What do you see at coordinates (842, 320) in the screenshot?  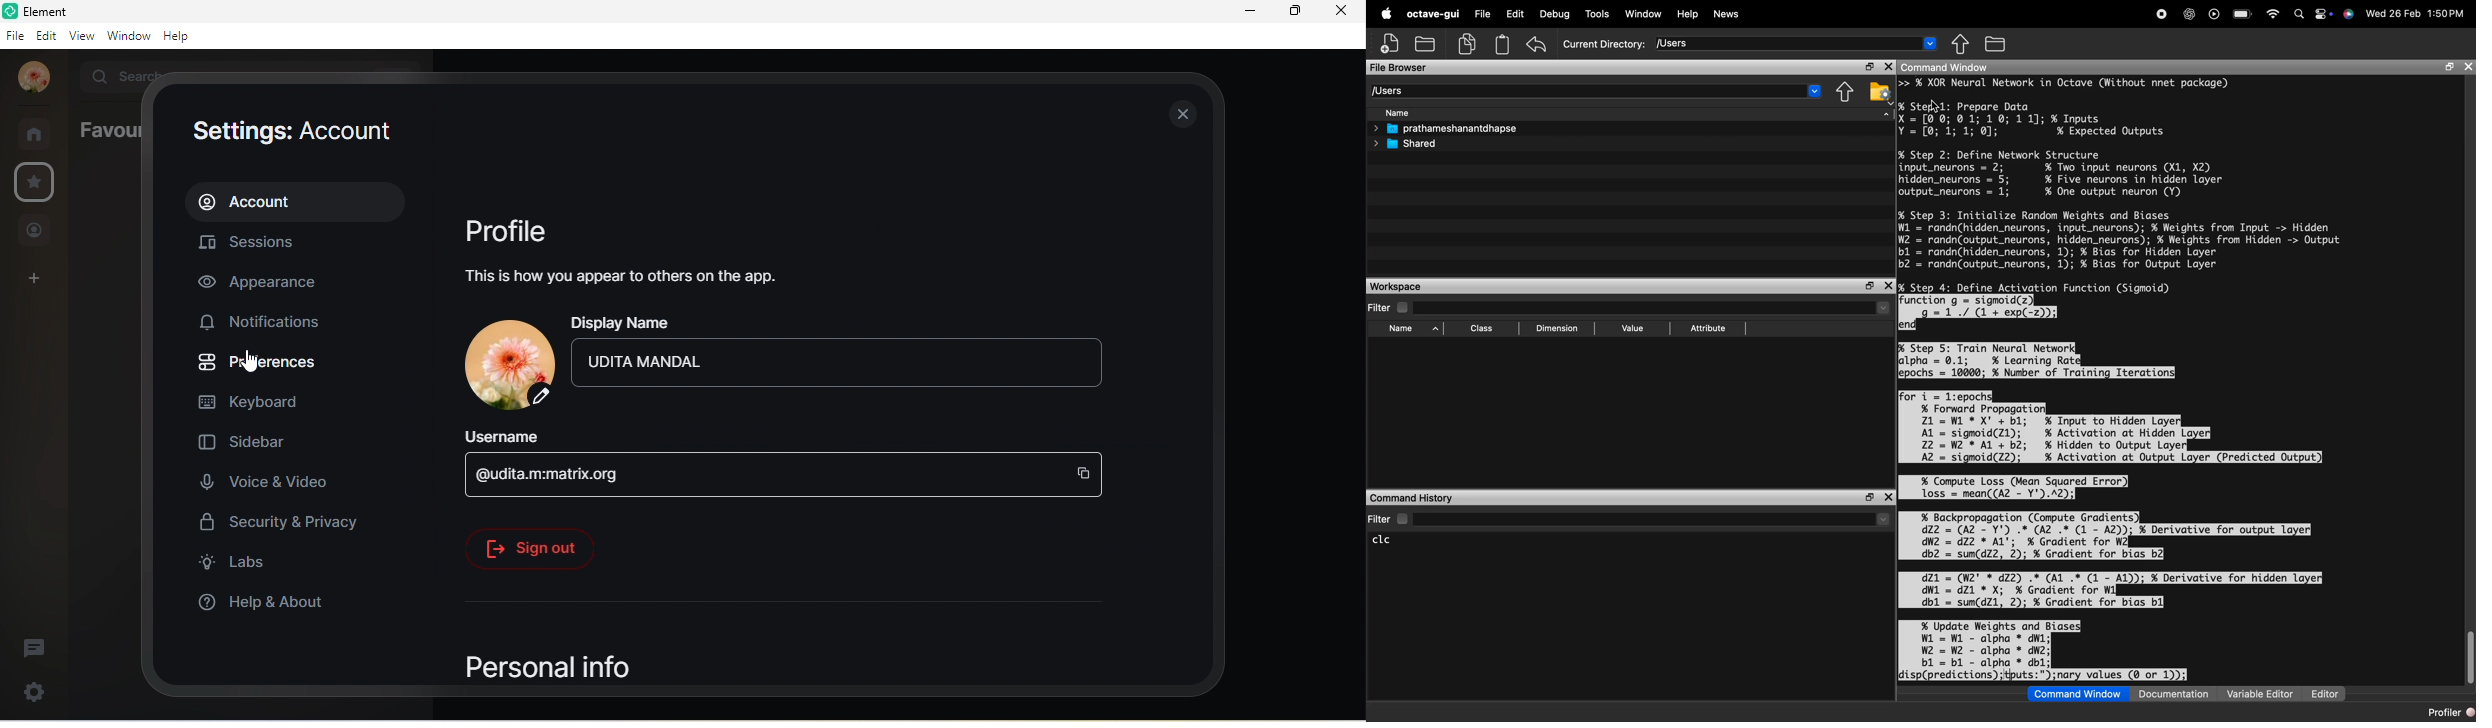 I see `display name` at bounding box center [842, 320].